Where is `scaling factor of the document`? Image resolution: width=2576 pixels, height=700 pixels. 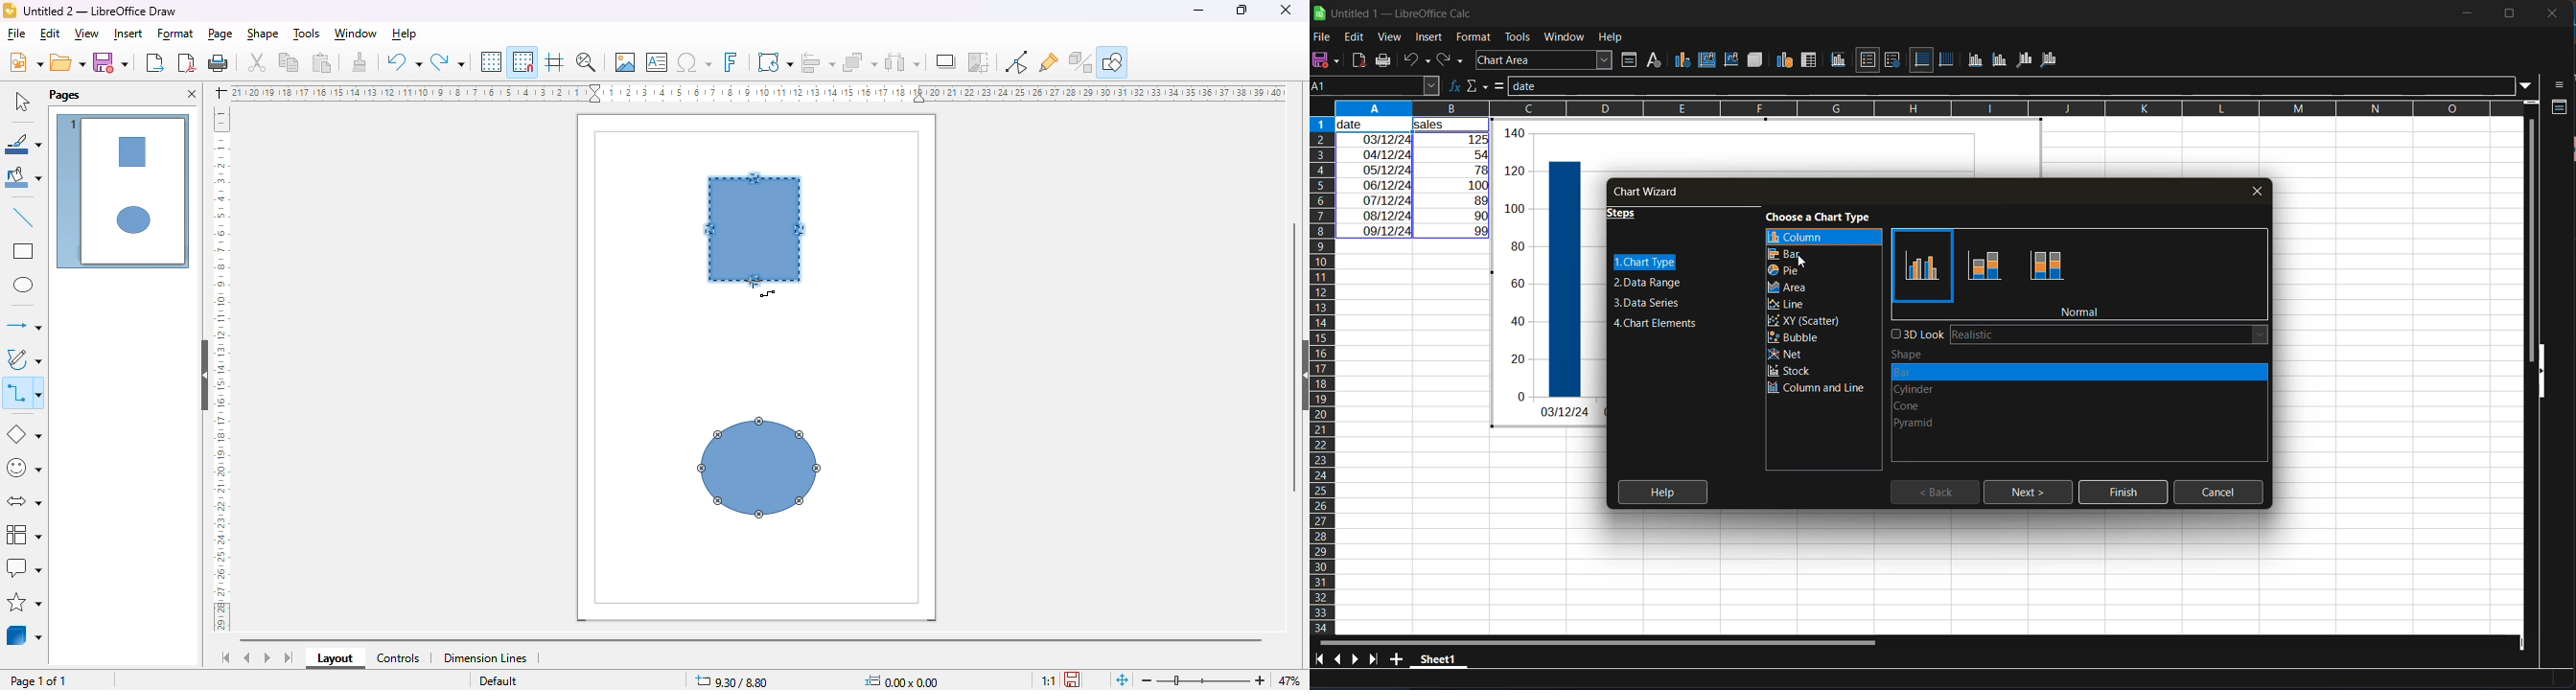 scaling factor of the document is located at coordinates (1046, 678).